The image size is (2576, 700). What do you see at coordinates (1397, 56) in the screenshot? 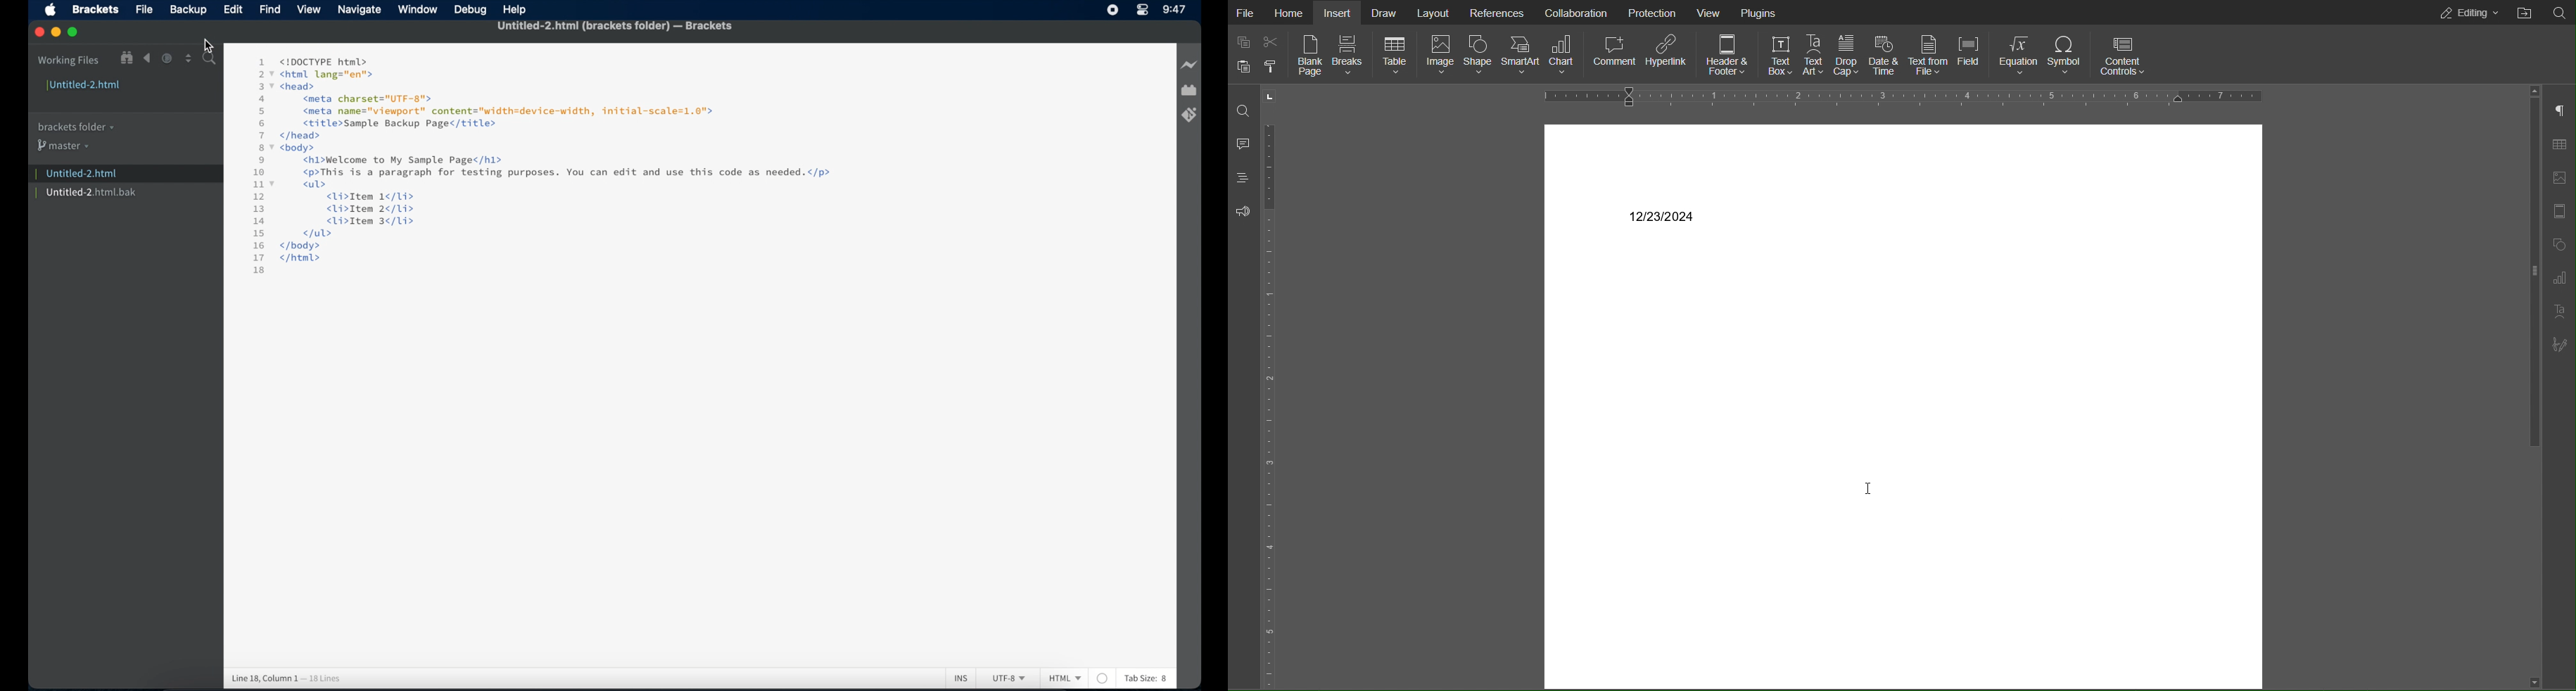
I see `Table` at bounding box center [1397, 56].